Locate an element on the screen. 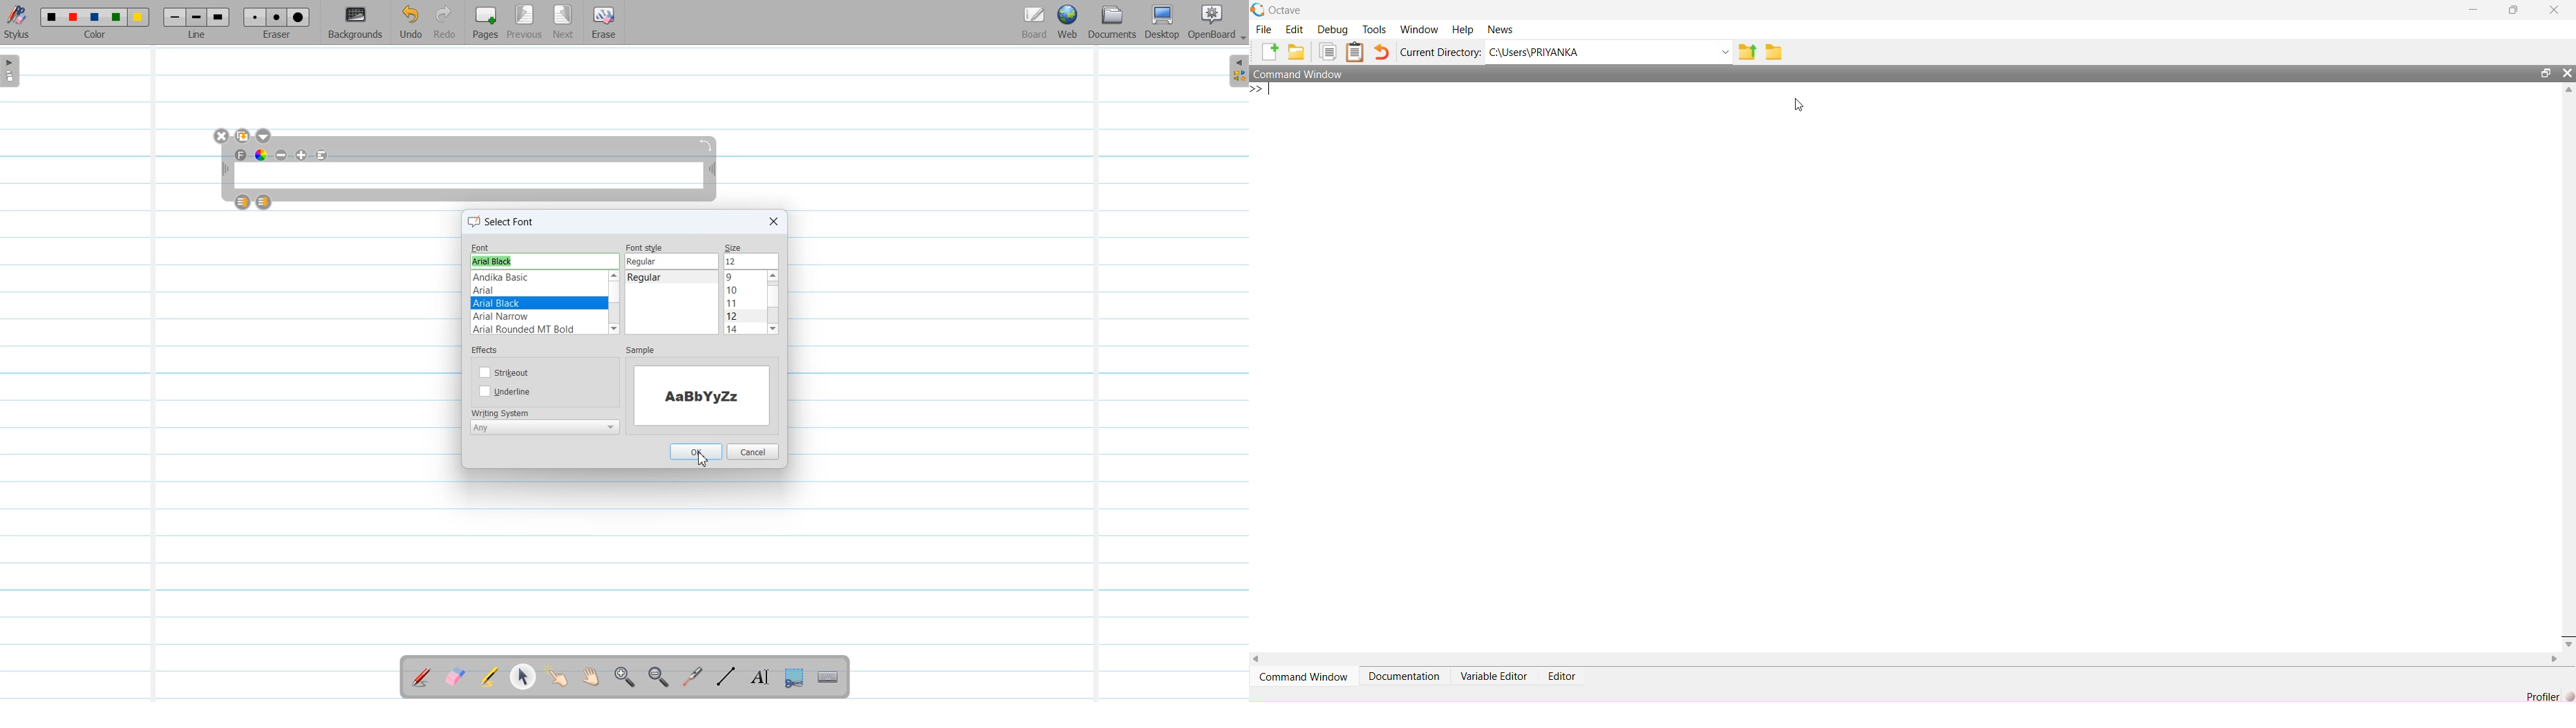 The image size is (2576, 728). Close is located at coordinates (2555, 10).